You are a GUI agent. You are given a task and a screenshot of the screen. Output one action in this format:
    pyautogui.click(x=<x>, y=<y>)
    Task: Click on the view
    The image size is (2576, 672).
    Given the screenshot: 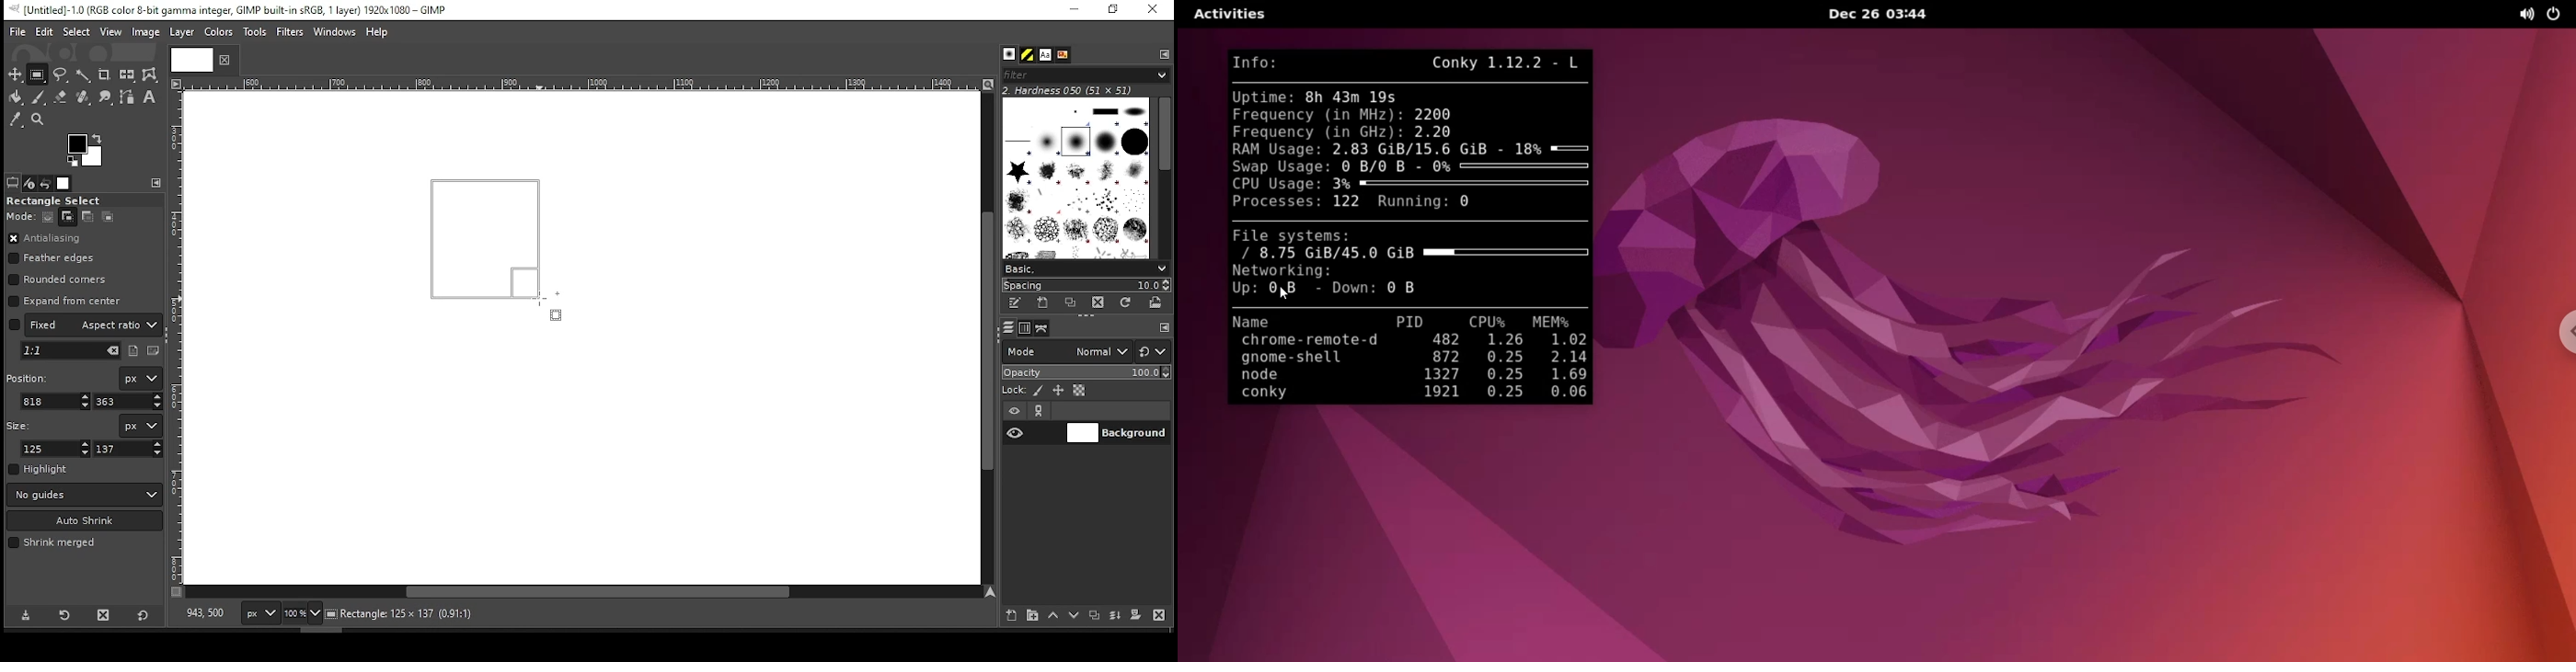 What is the action you would take?
    pyautogui.click(x=111, y=33)
    